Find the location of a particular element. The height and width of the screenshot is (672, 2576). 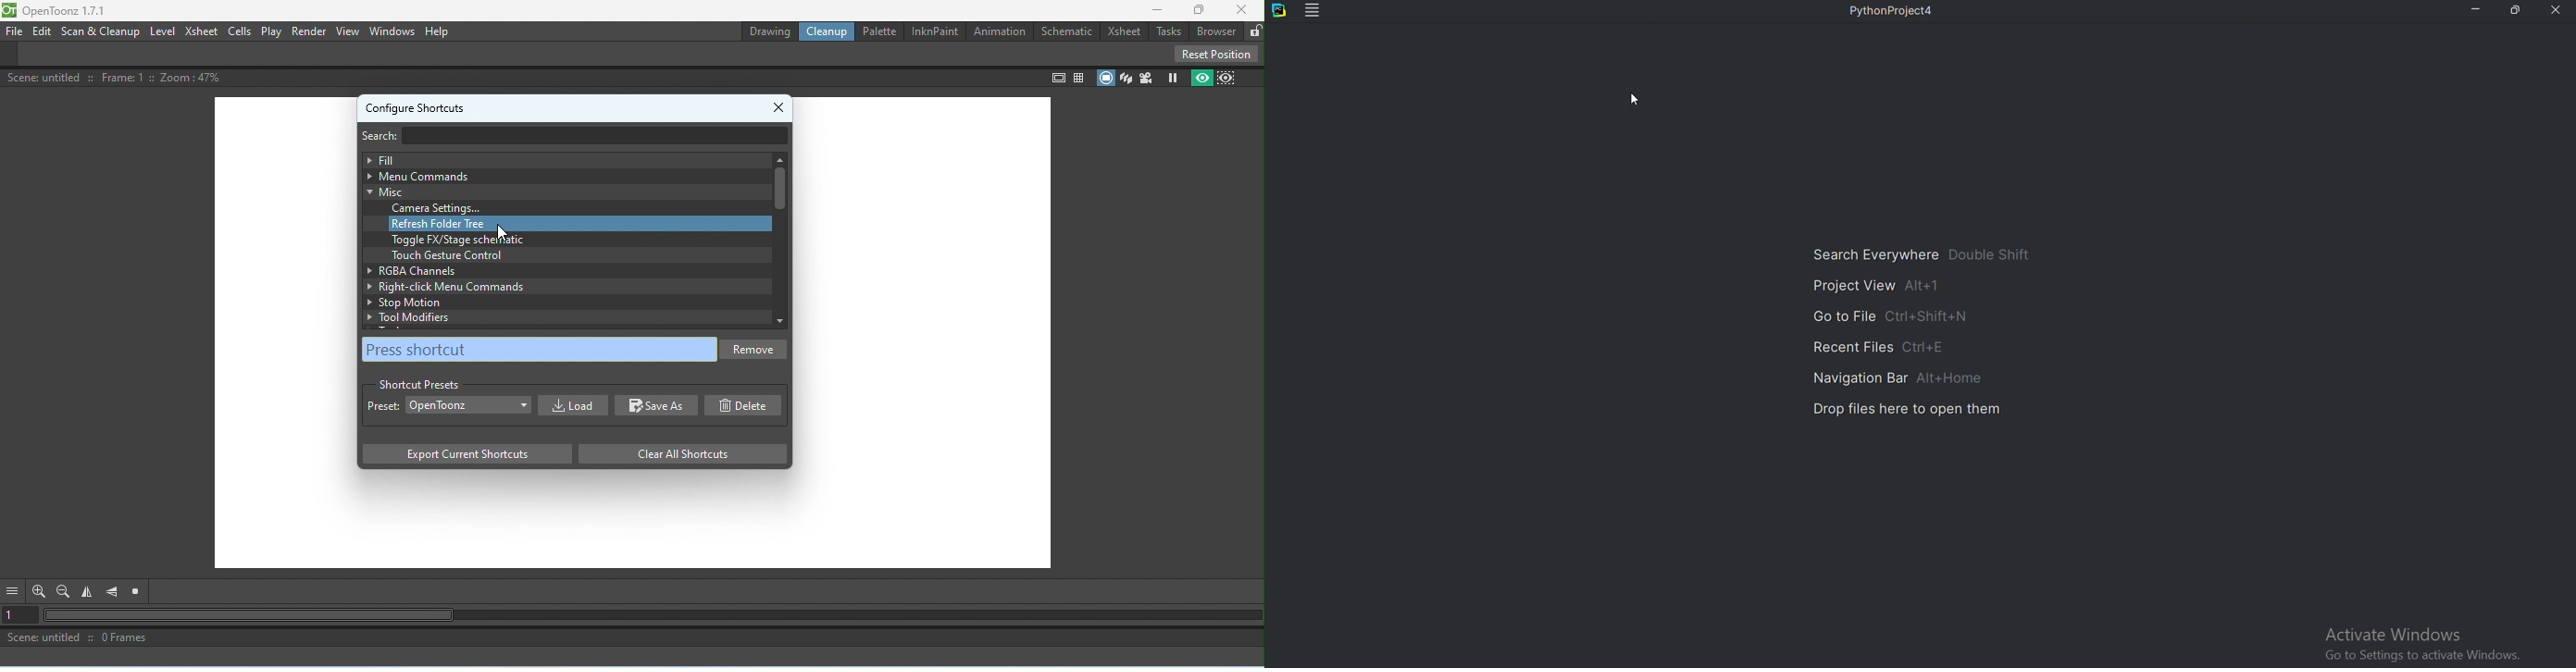

restore down is located at coordinates (2517, 11).